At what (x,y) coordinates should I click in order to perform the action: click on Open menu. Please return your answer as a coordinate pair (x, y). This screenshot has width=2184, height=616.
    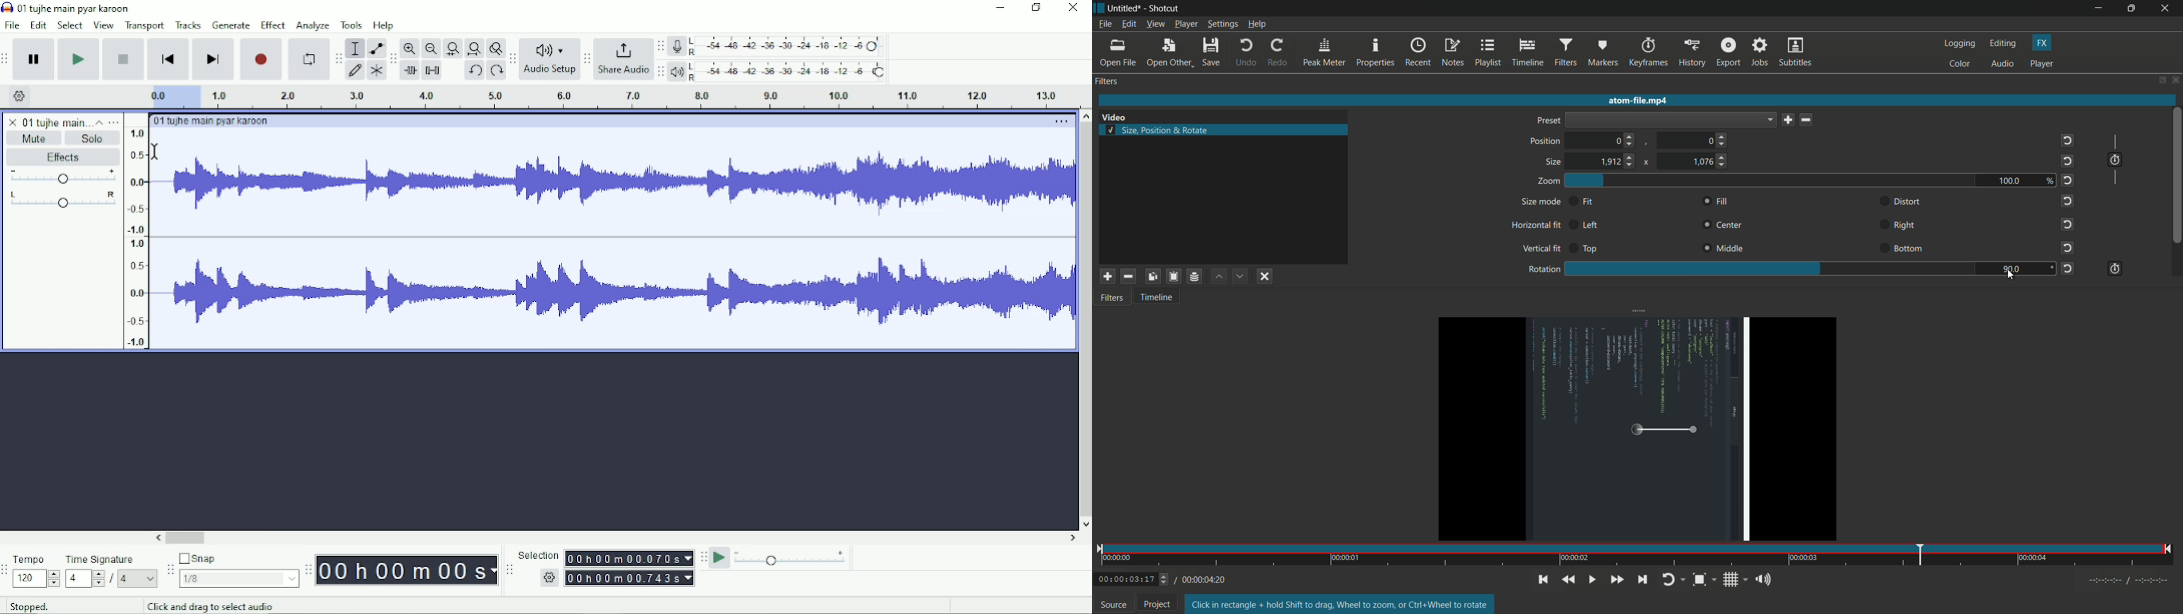
    Looking at the image, I should click on (114, 122).